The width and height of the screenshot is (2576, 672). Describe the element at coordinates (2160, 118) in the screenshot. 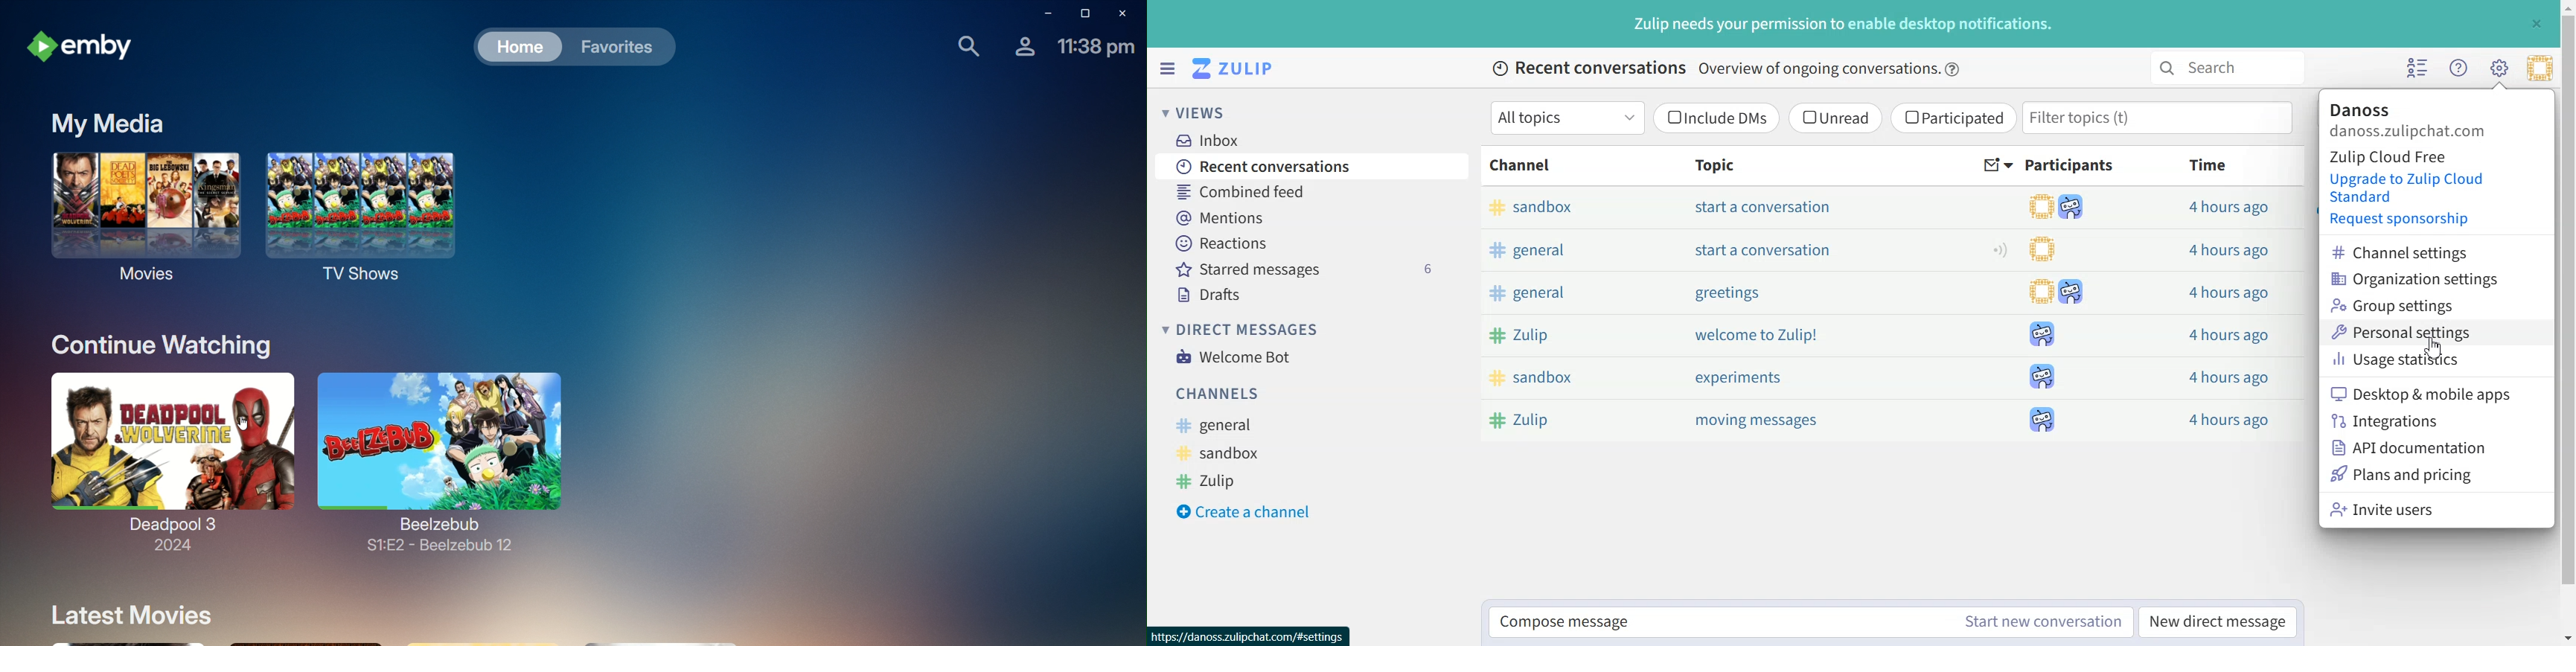

I see `filter topics(t)` at that location.